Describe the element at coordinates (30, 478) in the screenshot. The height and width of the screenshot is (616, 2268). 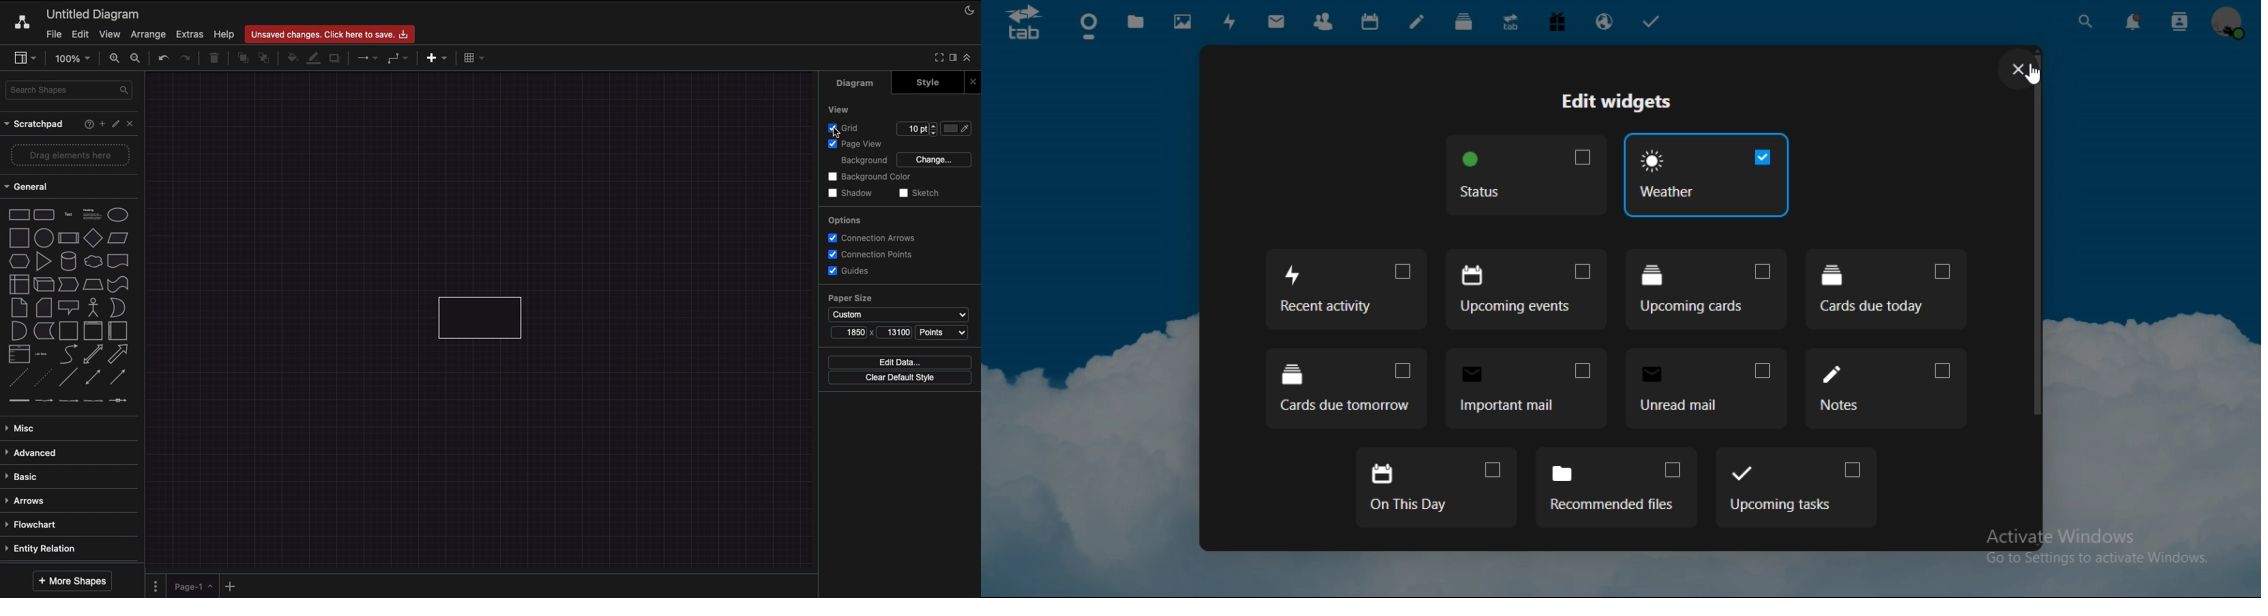
I see `Basic` at that location.